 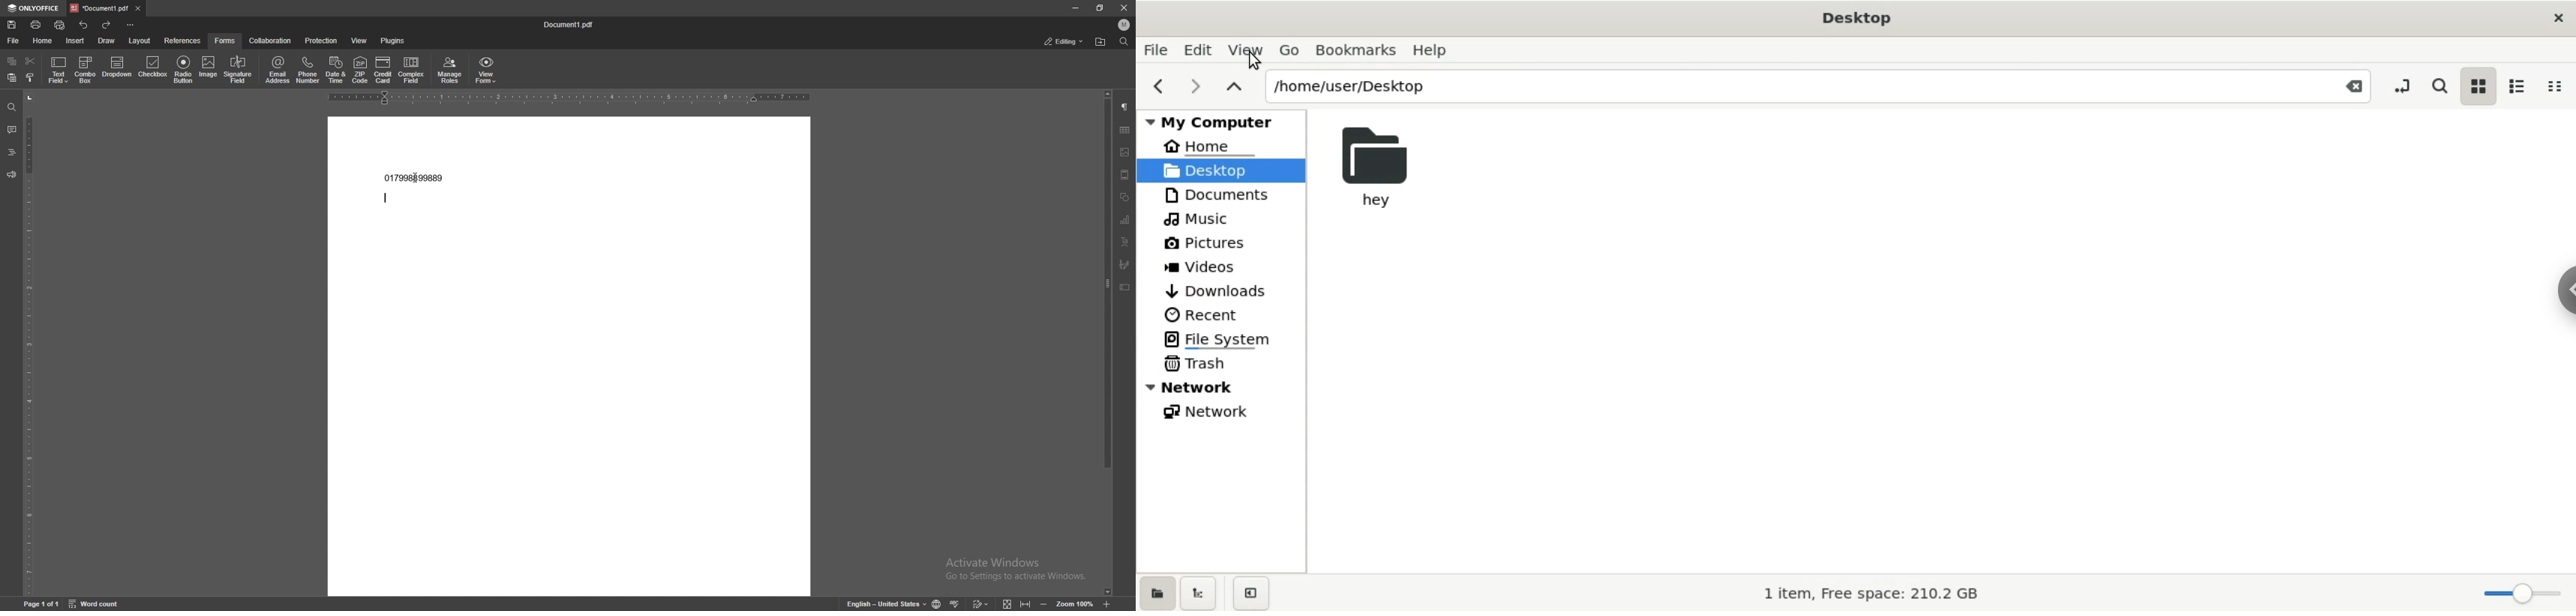 What do you see at coordinates (1124, 265) in the screenshot?
I see `signature` at bounding box center [1124, 265].